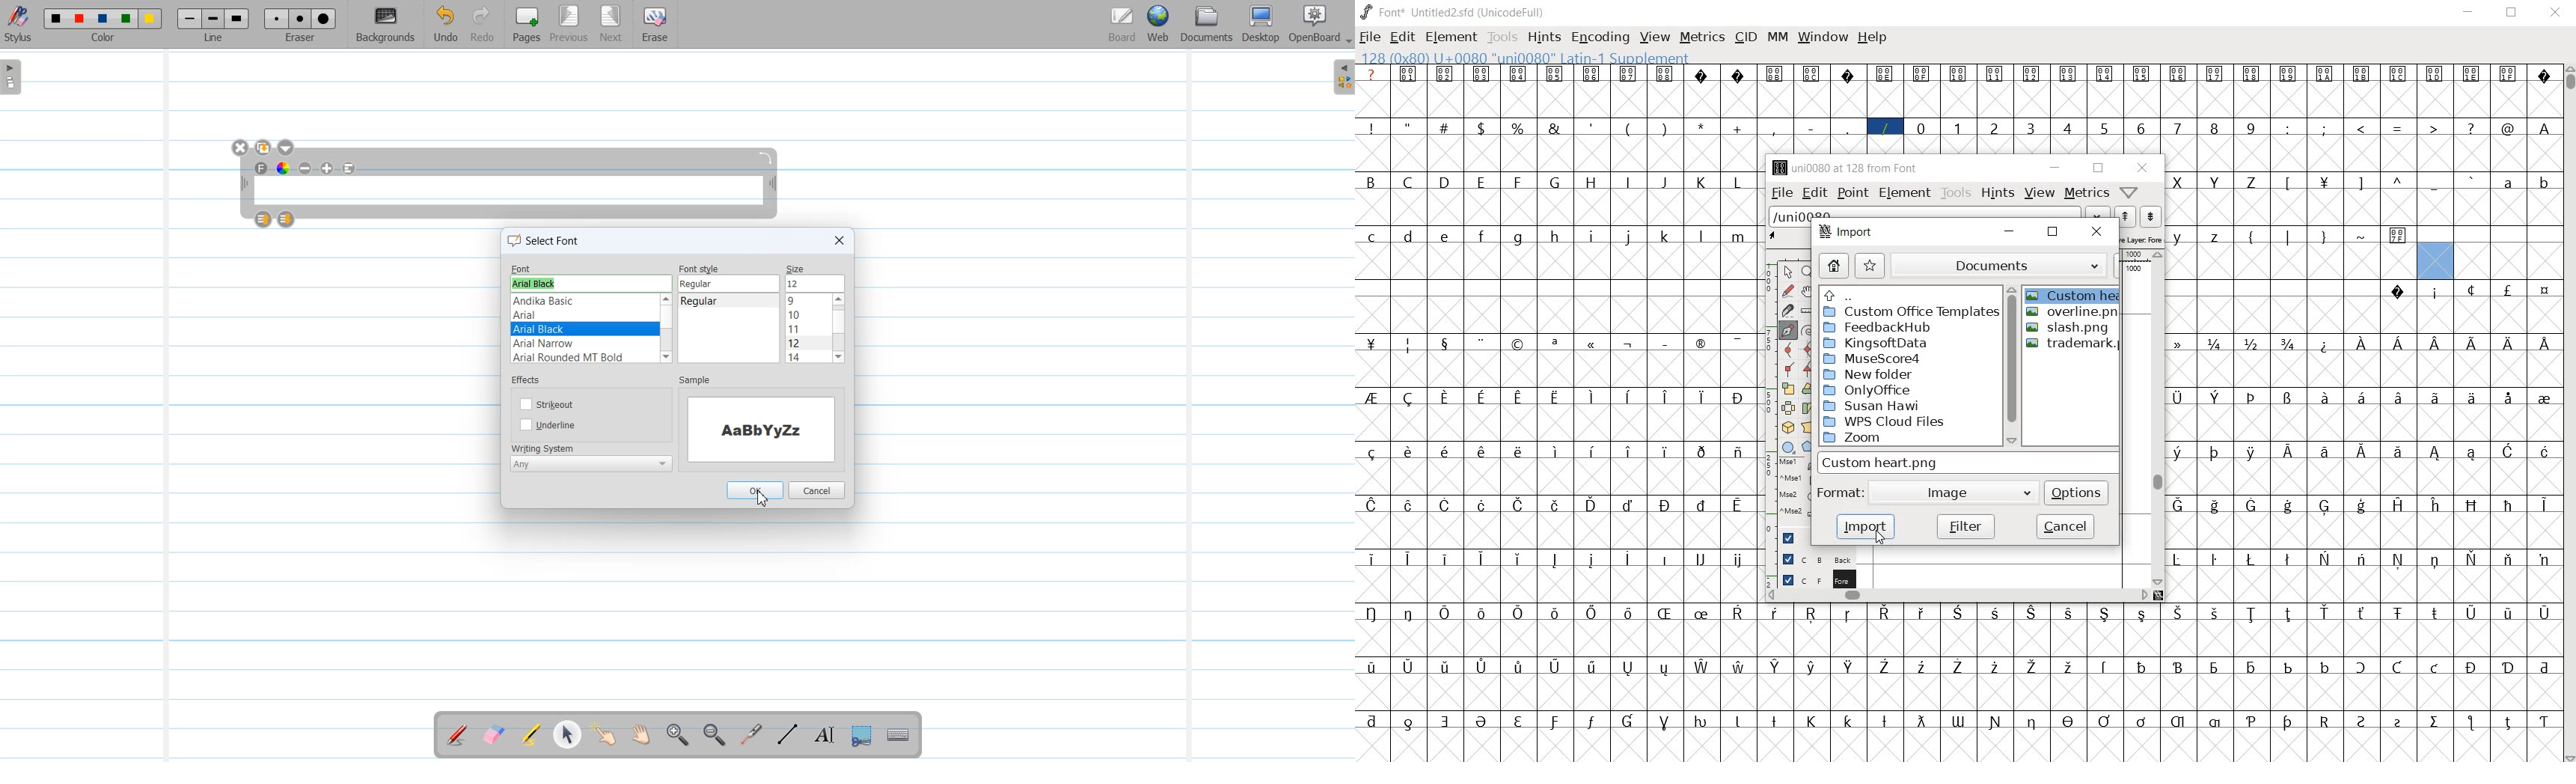  I want to click on glyph, so click(2435, 561).